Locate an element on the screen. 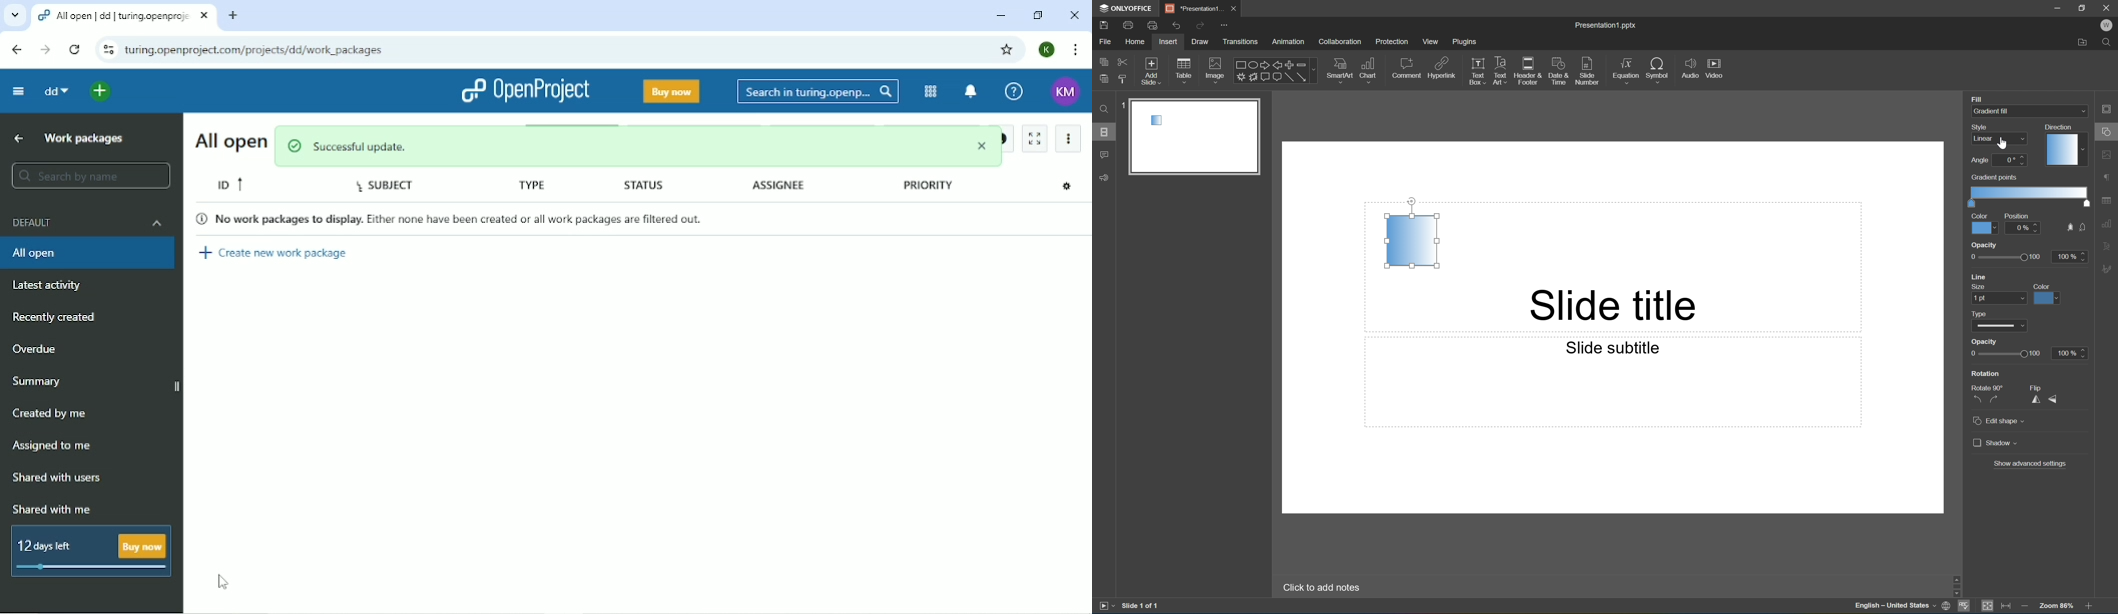 The image size is (2128, 616). Opacity is located at coordinates (1985, 343).